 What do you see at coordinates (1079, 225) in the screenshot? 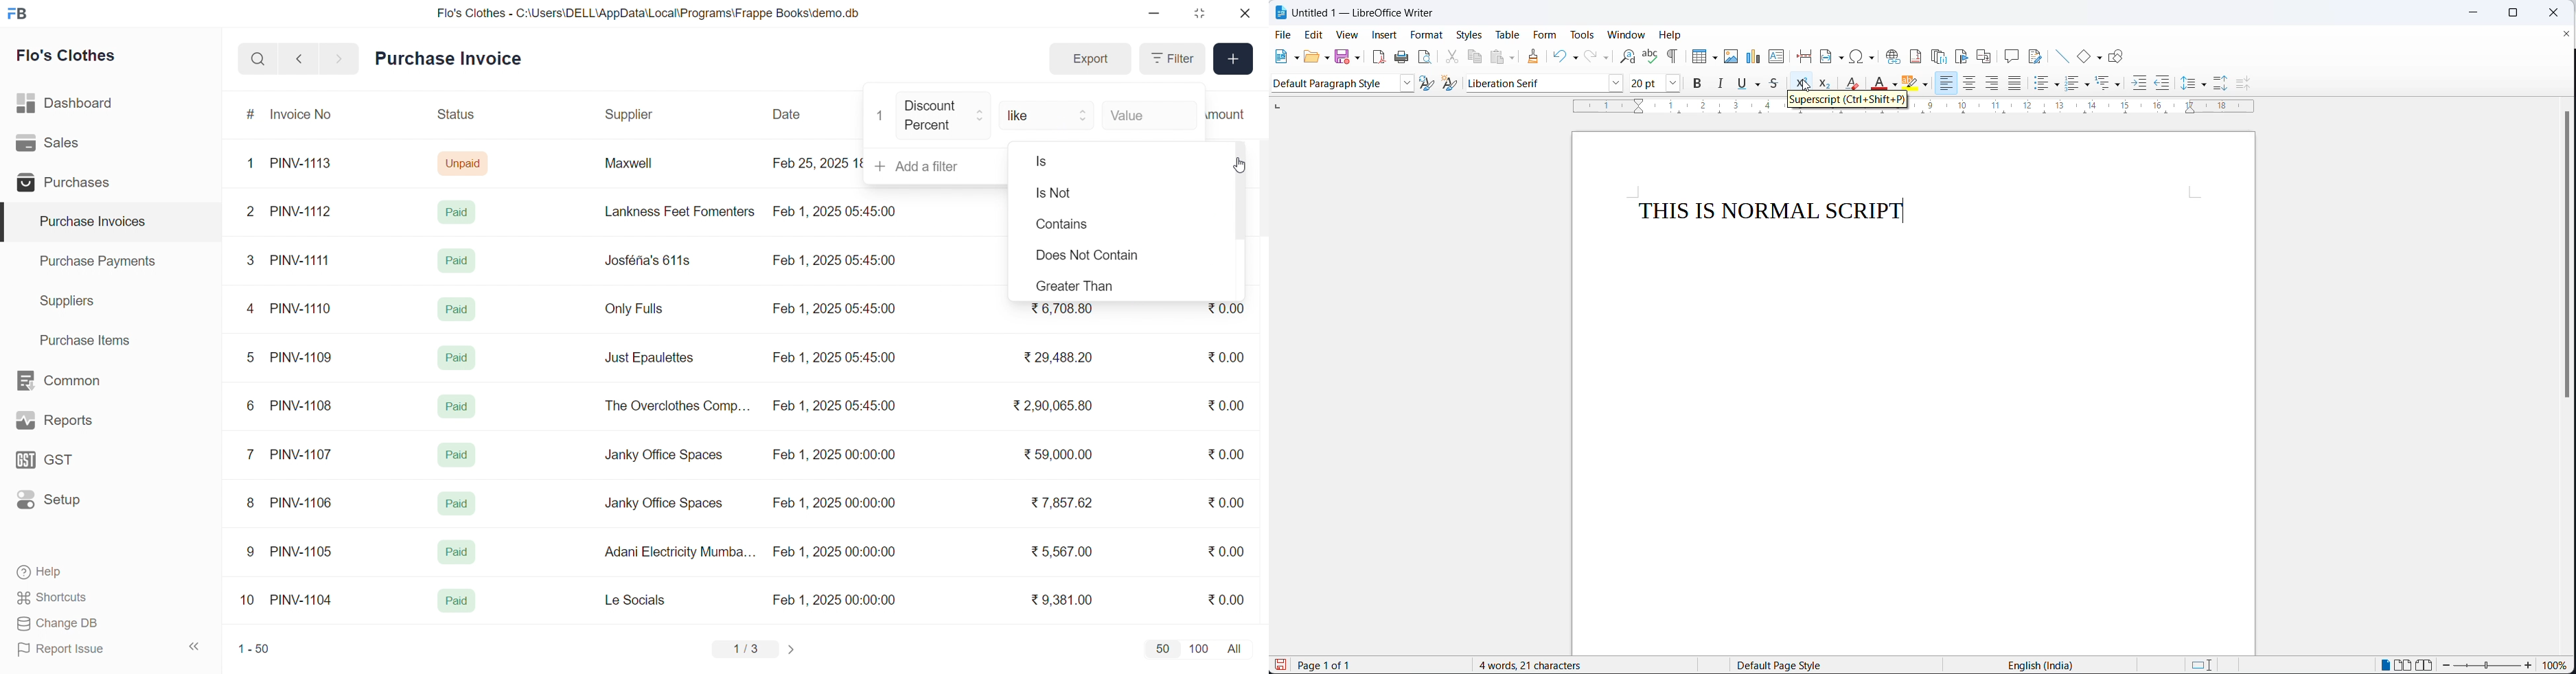
I see `Contains` at bounding box center [1079, 225].